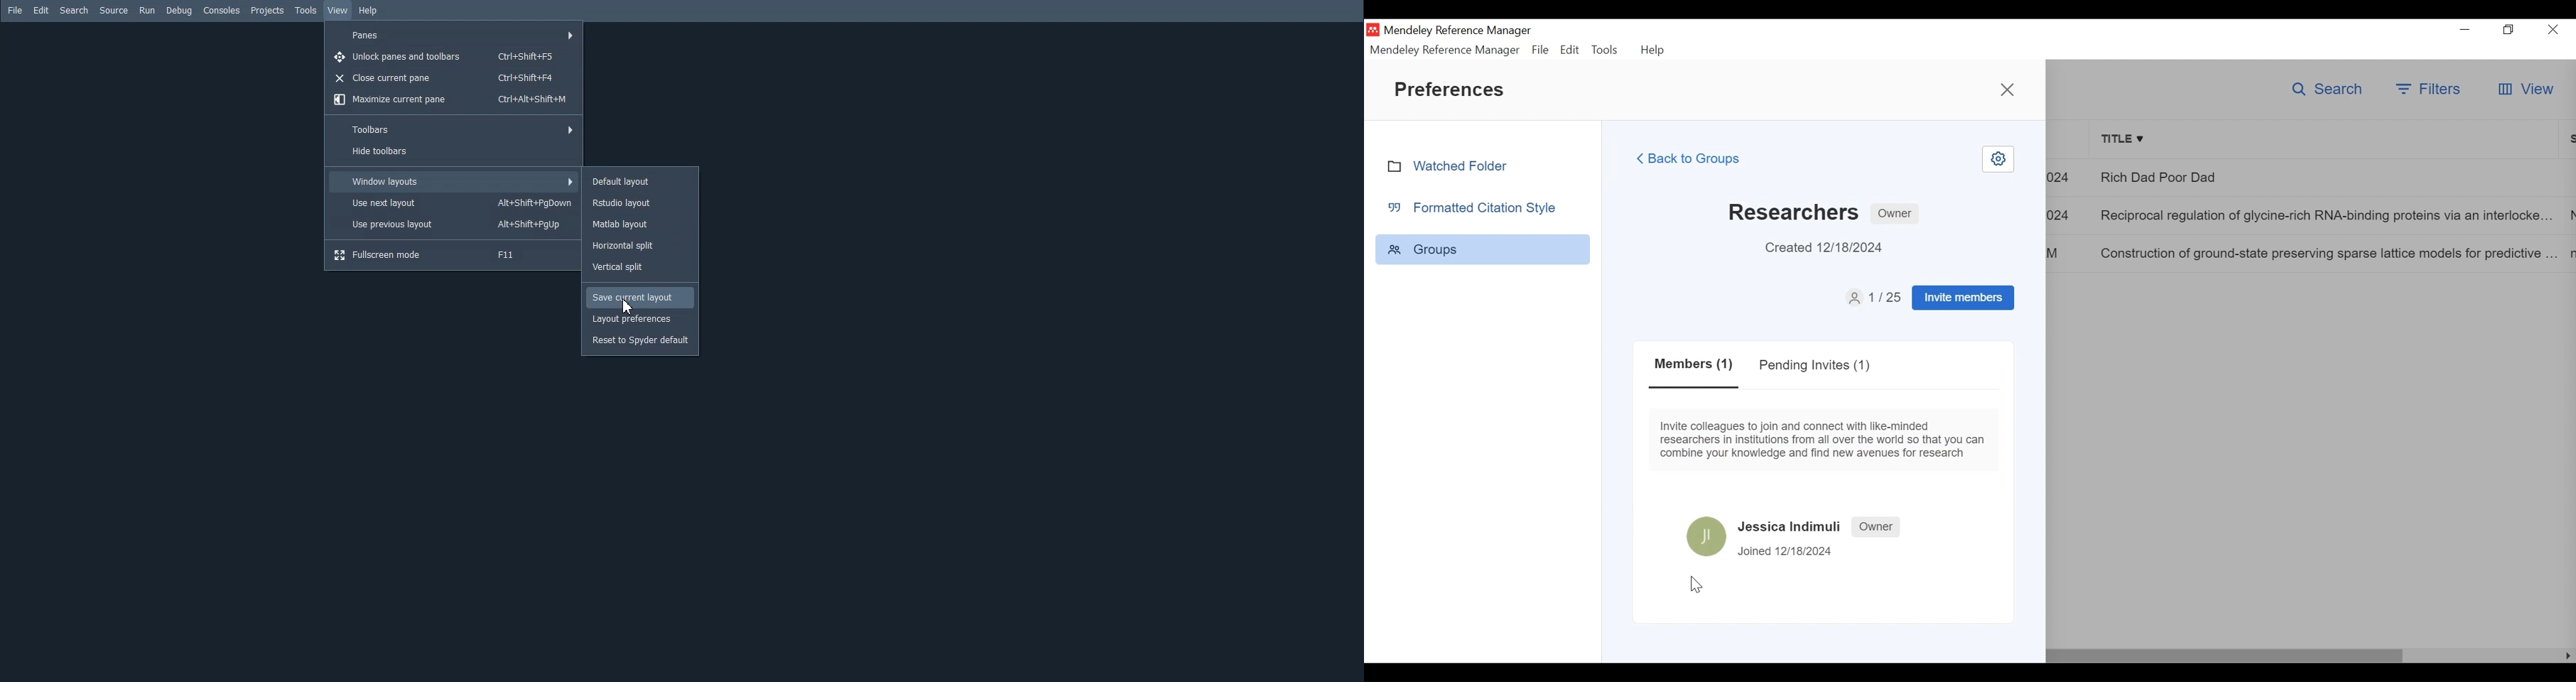  Describe the element at coordinates (1788, 550) in the screenshot. I see `Joined 12/18/2024` at that location.